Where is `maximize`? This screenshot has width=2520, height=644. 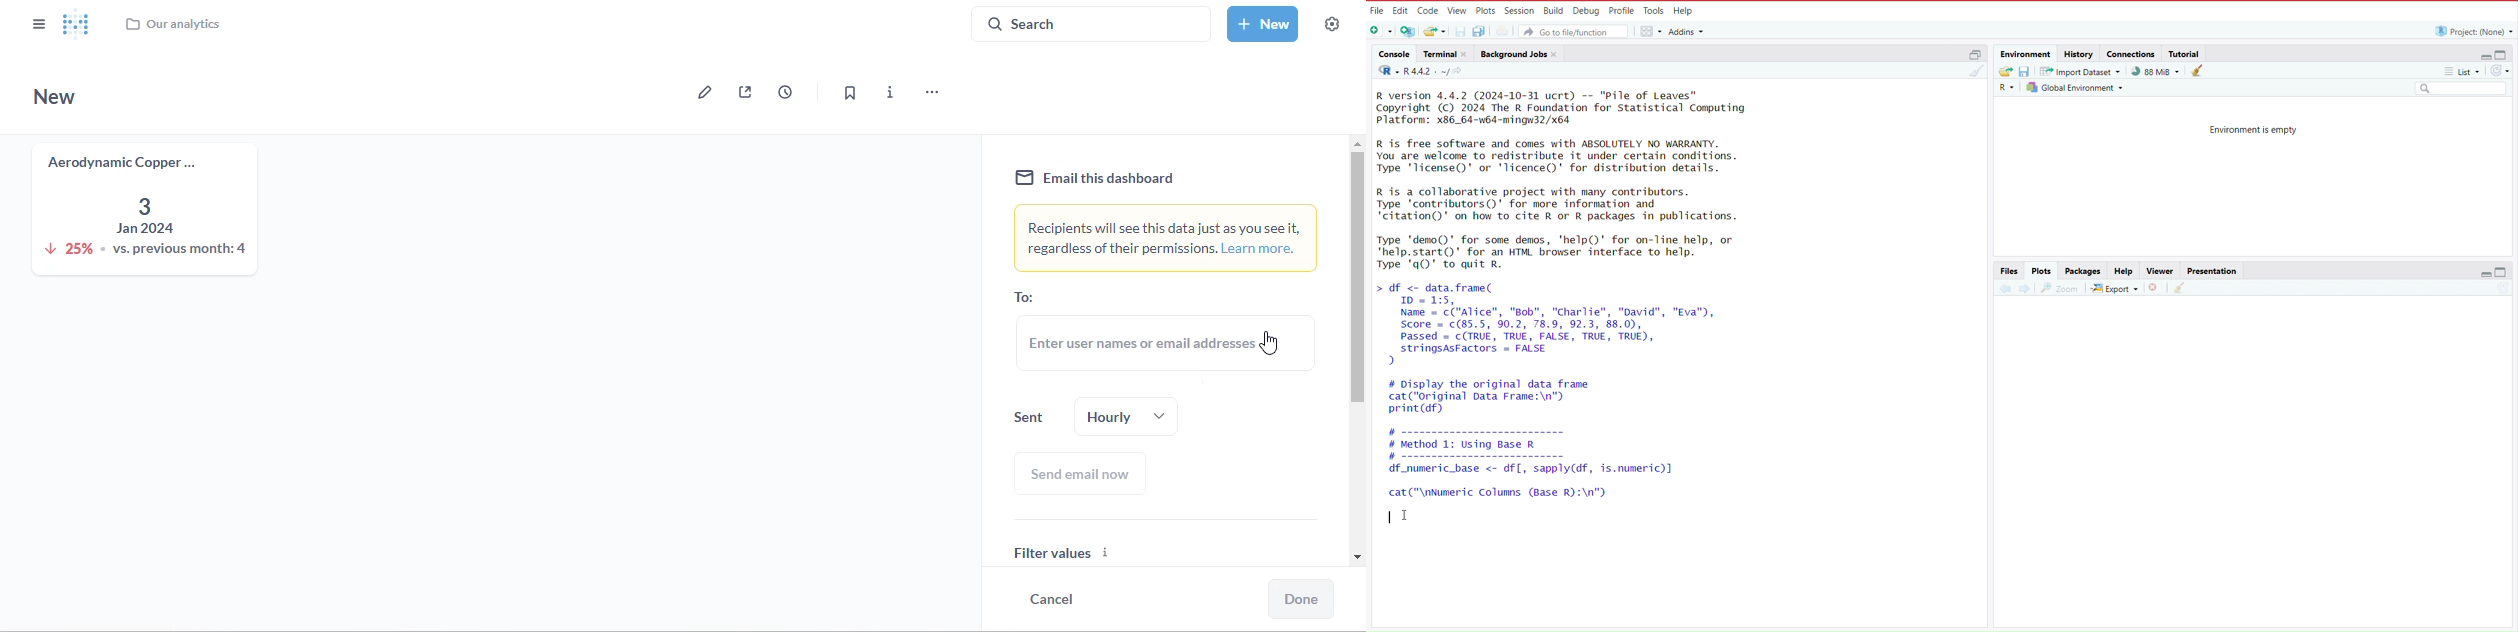 maximize is located at coordinates (2507, 272).